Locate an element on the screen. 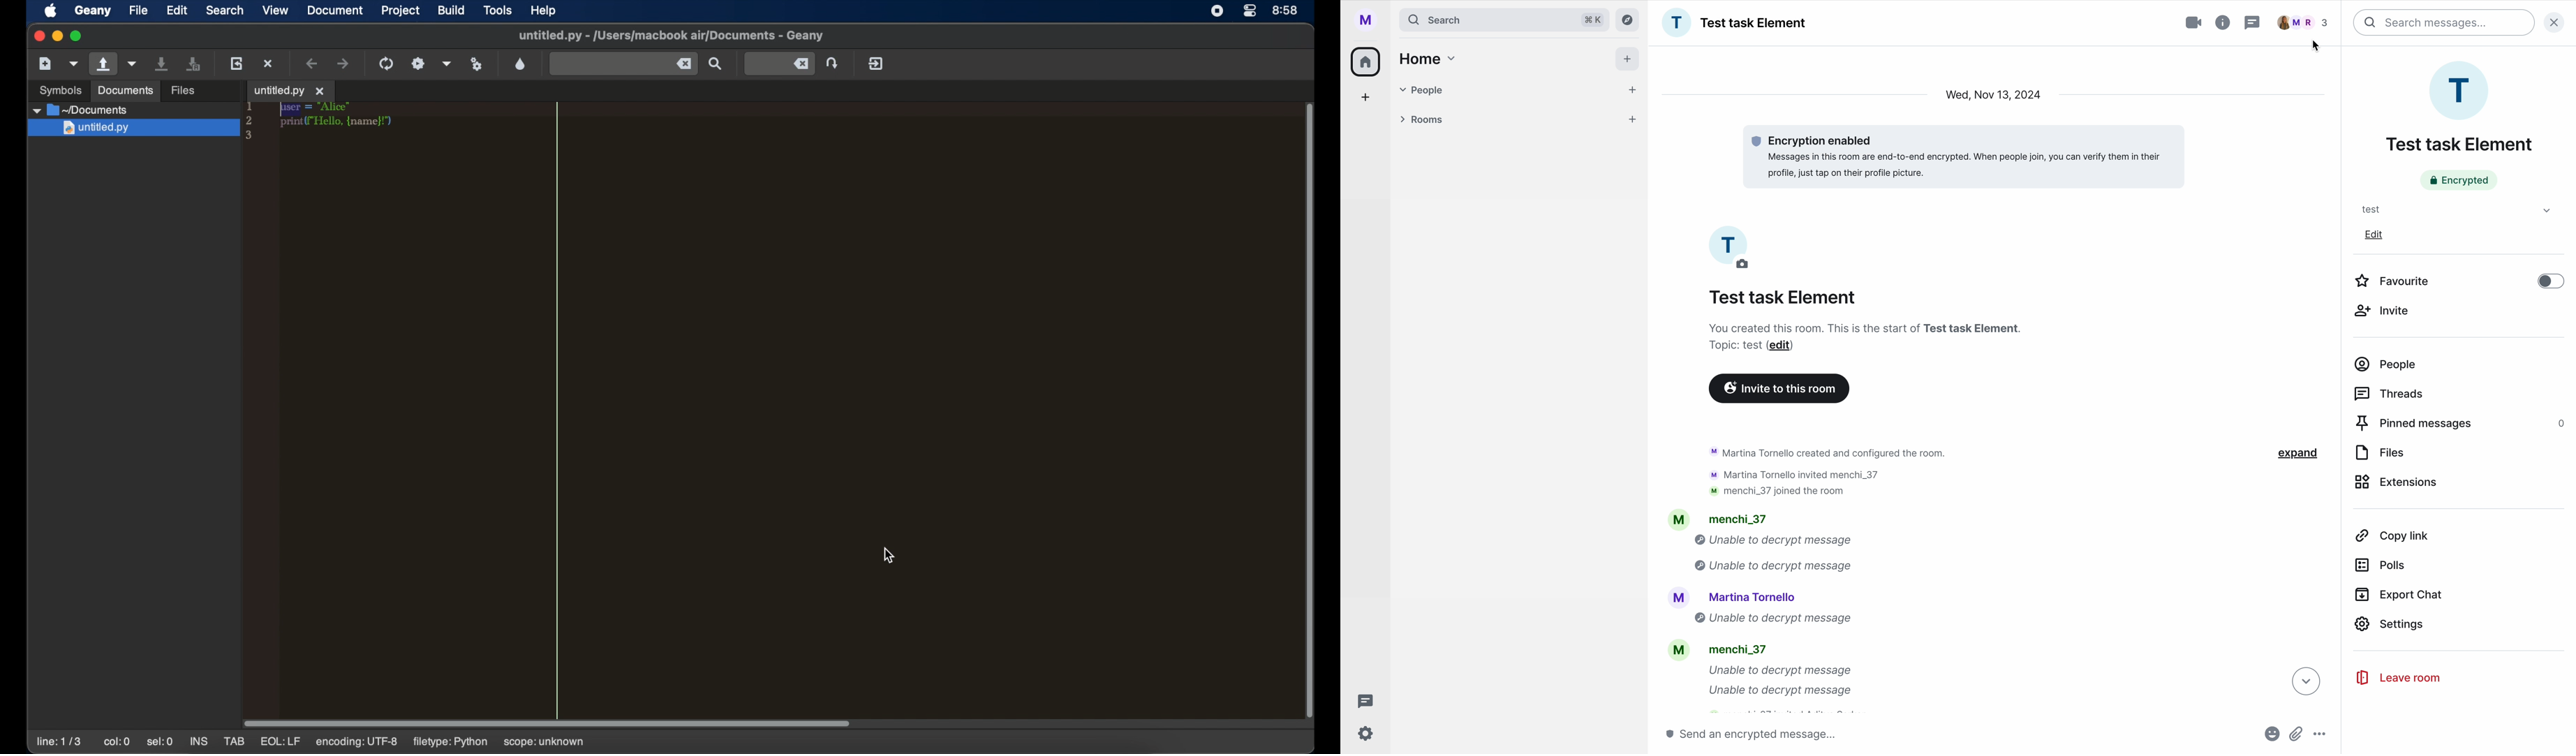 The height and width of the screenshot is (756, 2576). attach file is located at coordinates (2297, 734).